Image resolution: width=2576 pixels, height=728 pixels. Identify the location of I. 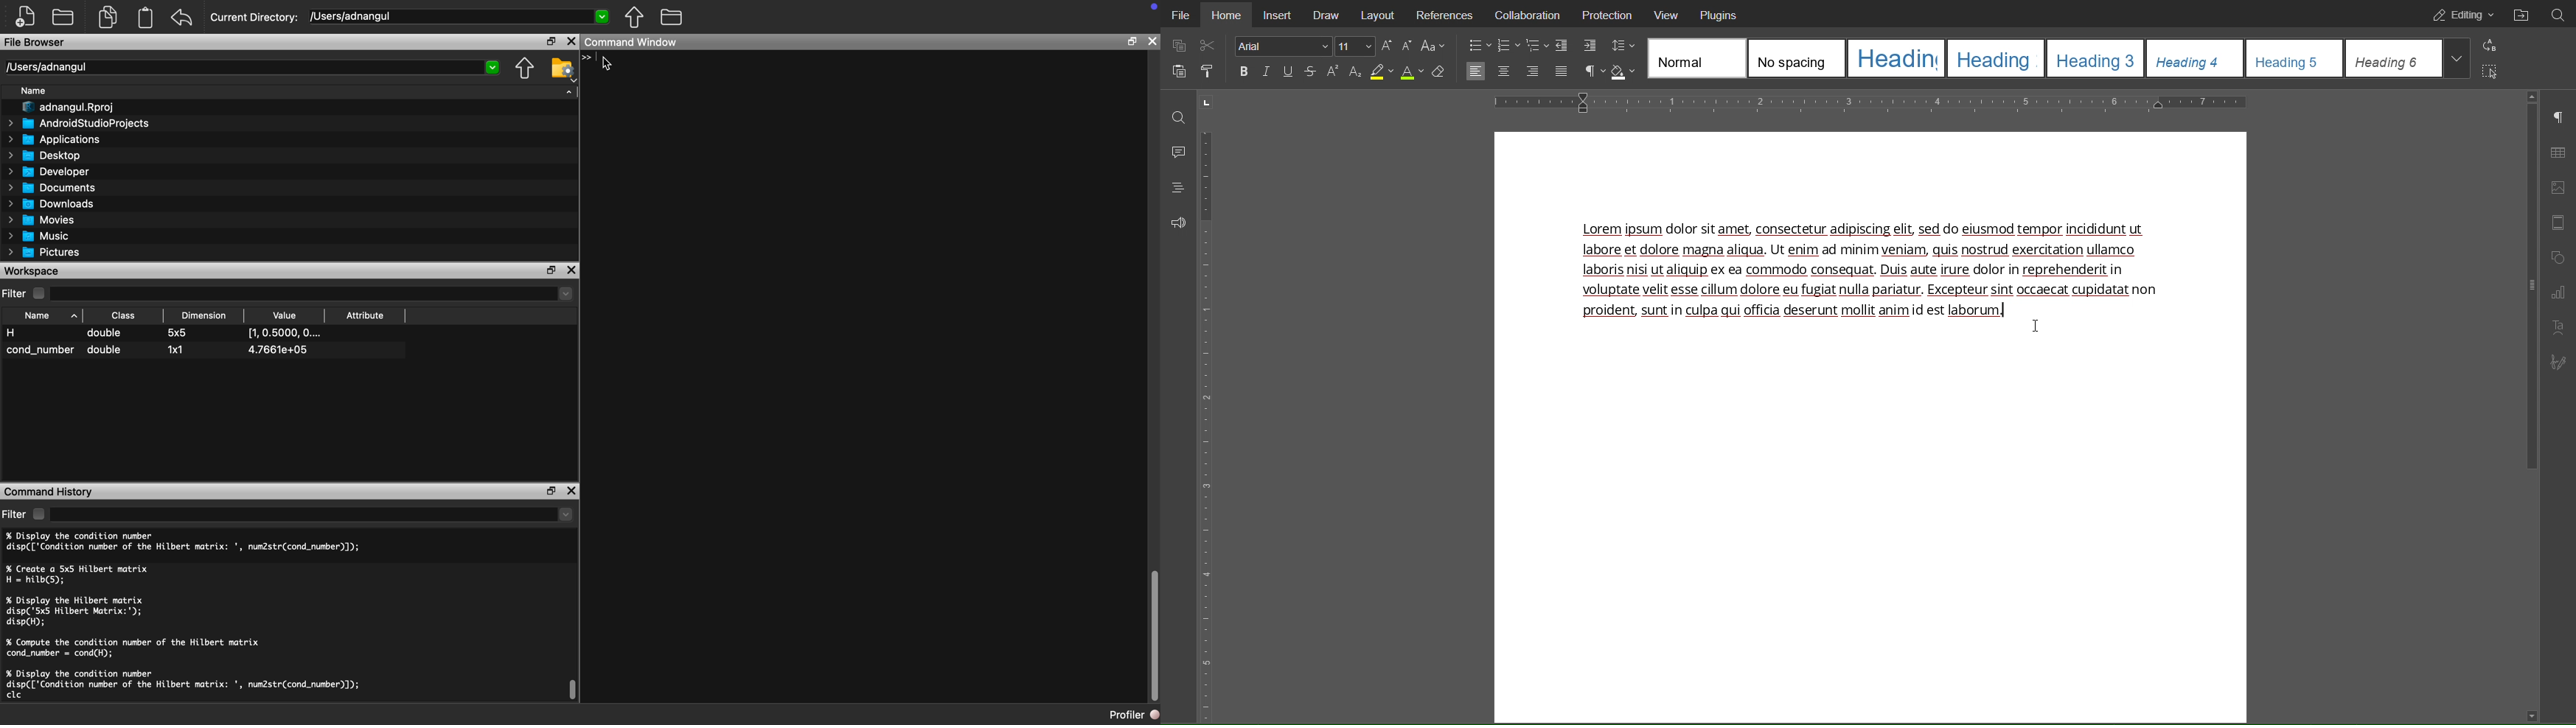
(1267, 74).